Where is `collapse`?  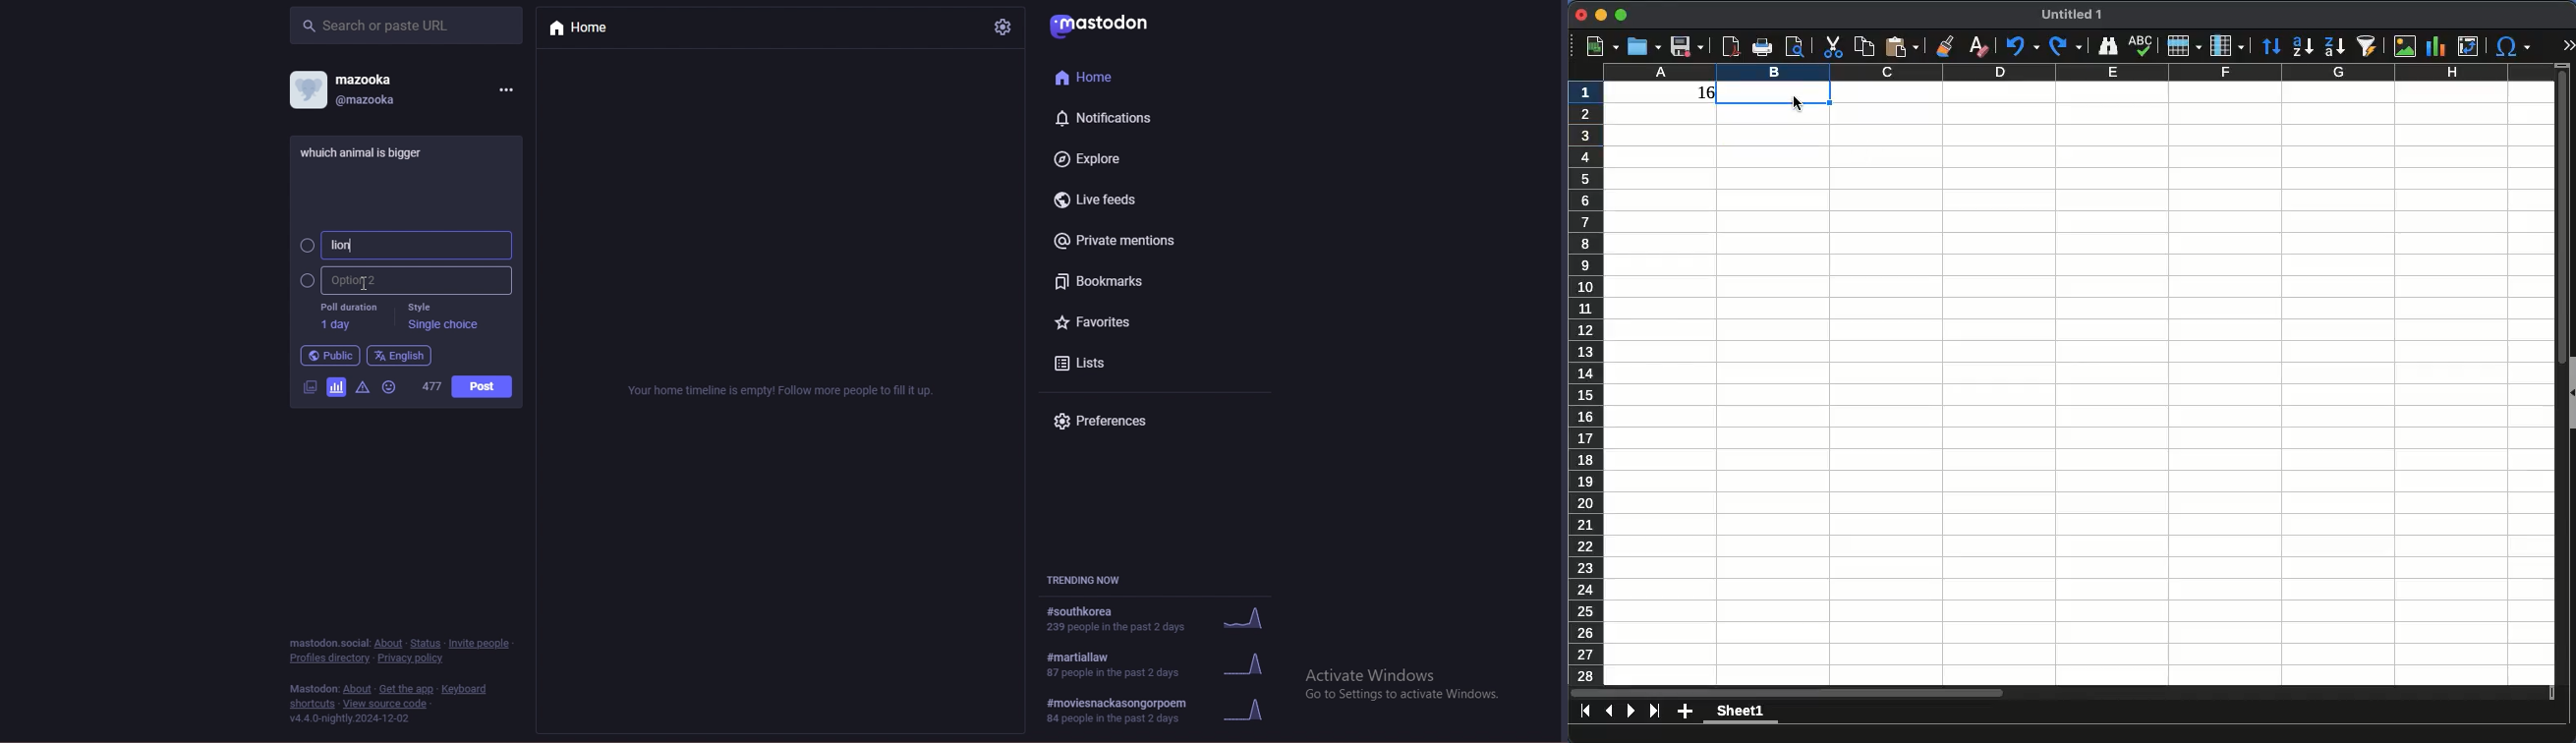 collapse is located at coordinates (2570, 394).